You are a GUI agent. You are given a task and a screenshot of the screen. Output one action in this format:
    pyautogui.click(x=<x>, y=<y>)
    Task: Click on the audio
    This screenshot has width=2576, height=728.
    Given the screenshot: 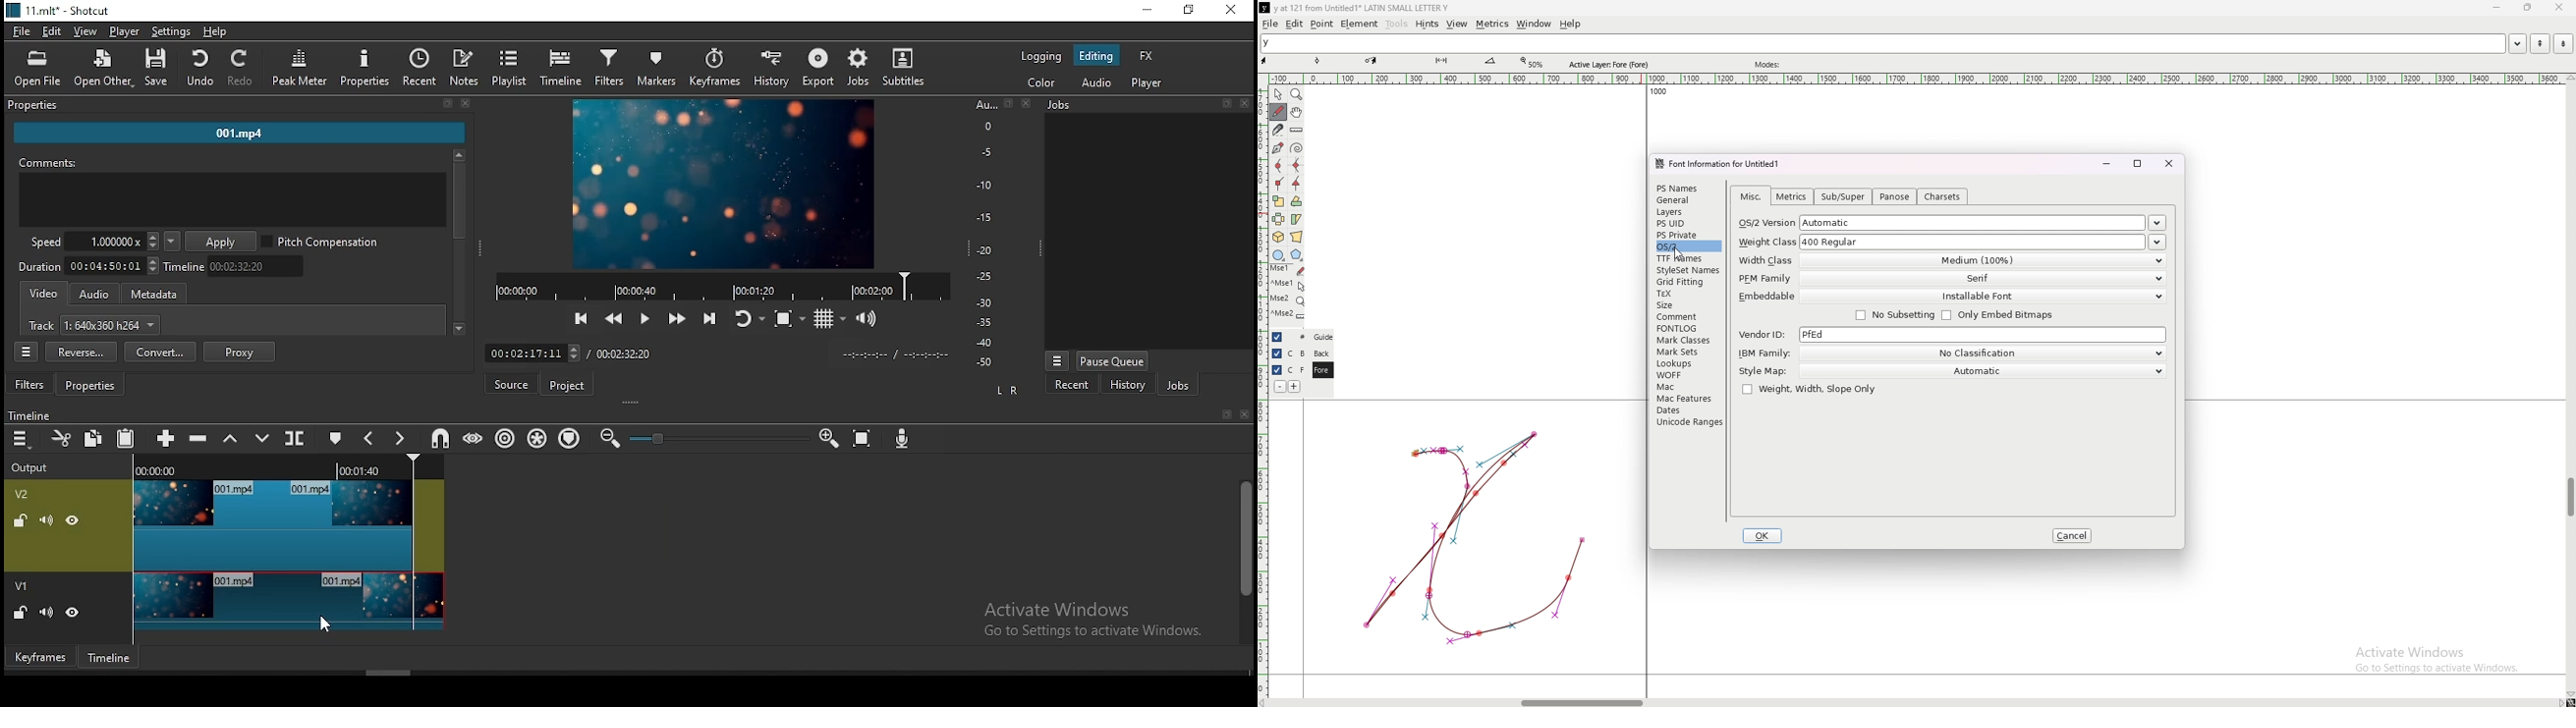 What is the action you would take?
    pyautogui.click(x=94, y=295)
    